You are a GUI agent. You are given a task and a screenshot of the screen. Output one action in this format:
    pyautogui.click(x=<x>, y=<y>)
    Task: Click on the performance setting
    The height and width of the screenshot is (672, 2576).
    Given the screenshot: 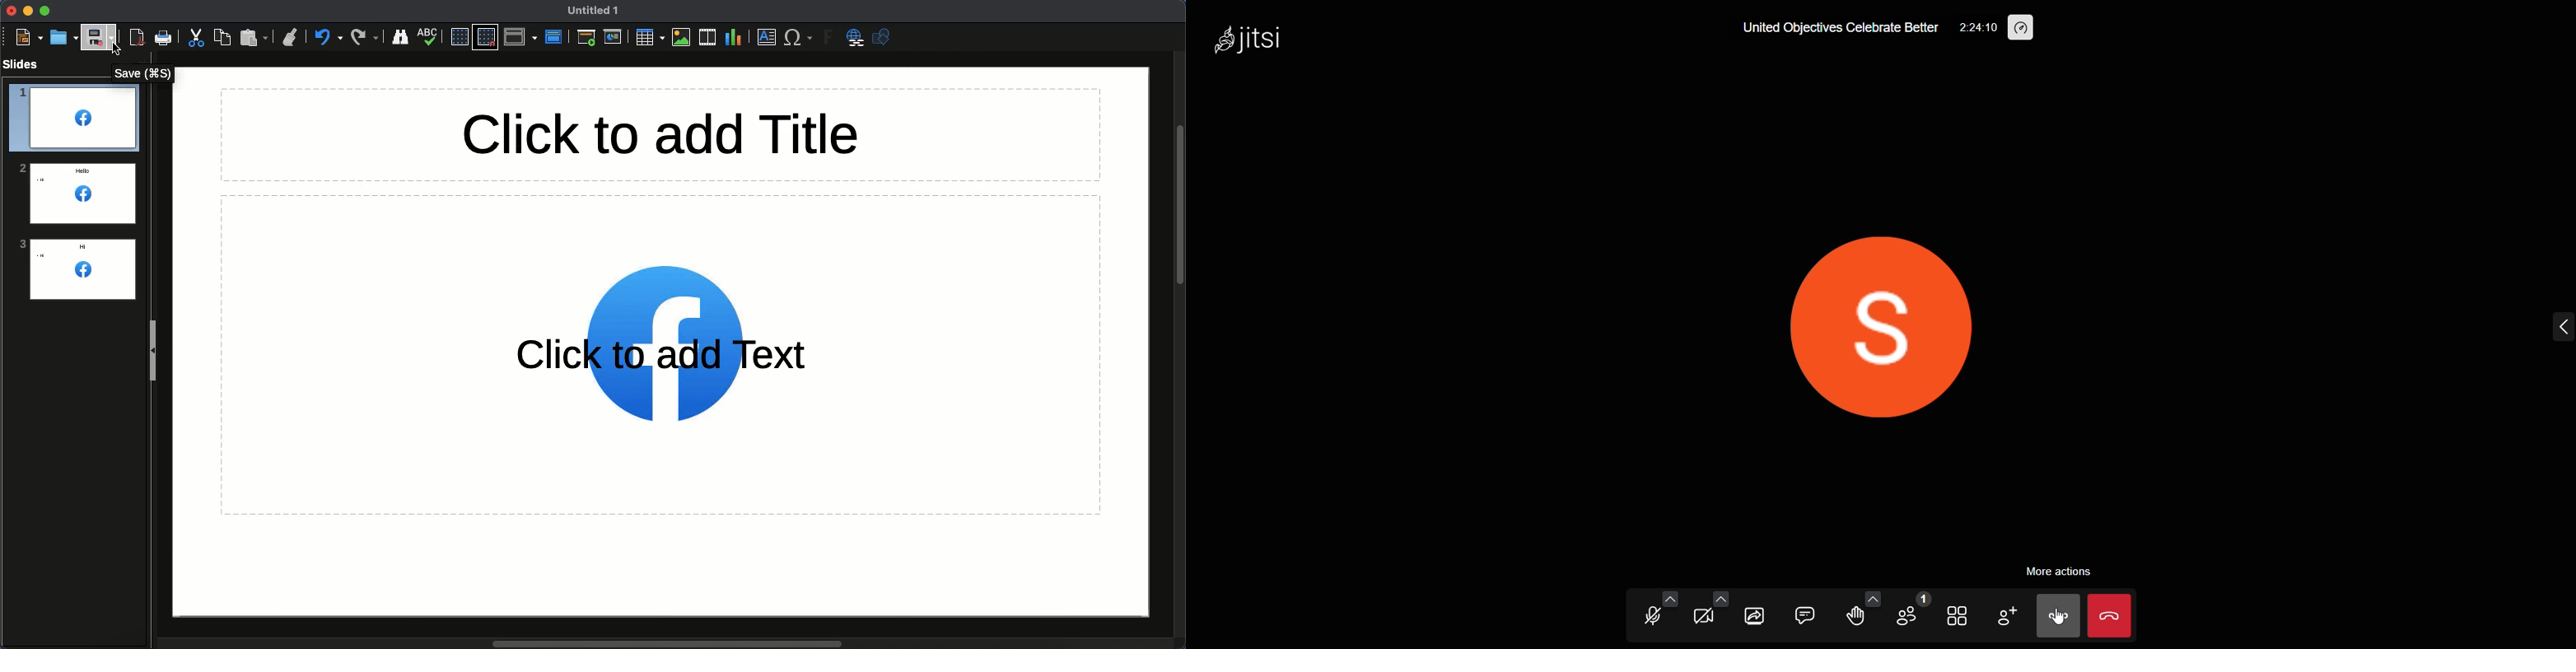 What is the action you would take?
    pyautogui.click(x=2022, y=28)
    